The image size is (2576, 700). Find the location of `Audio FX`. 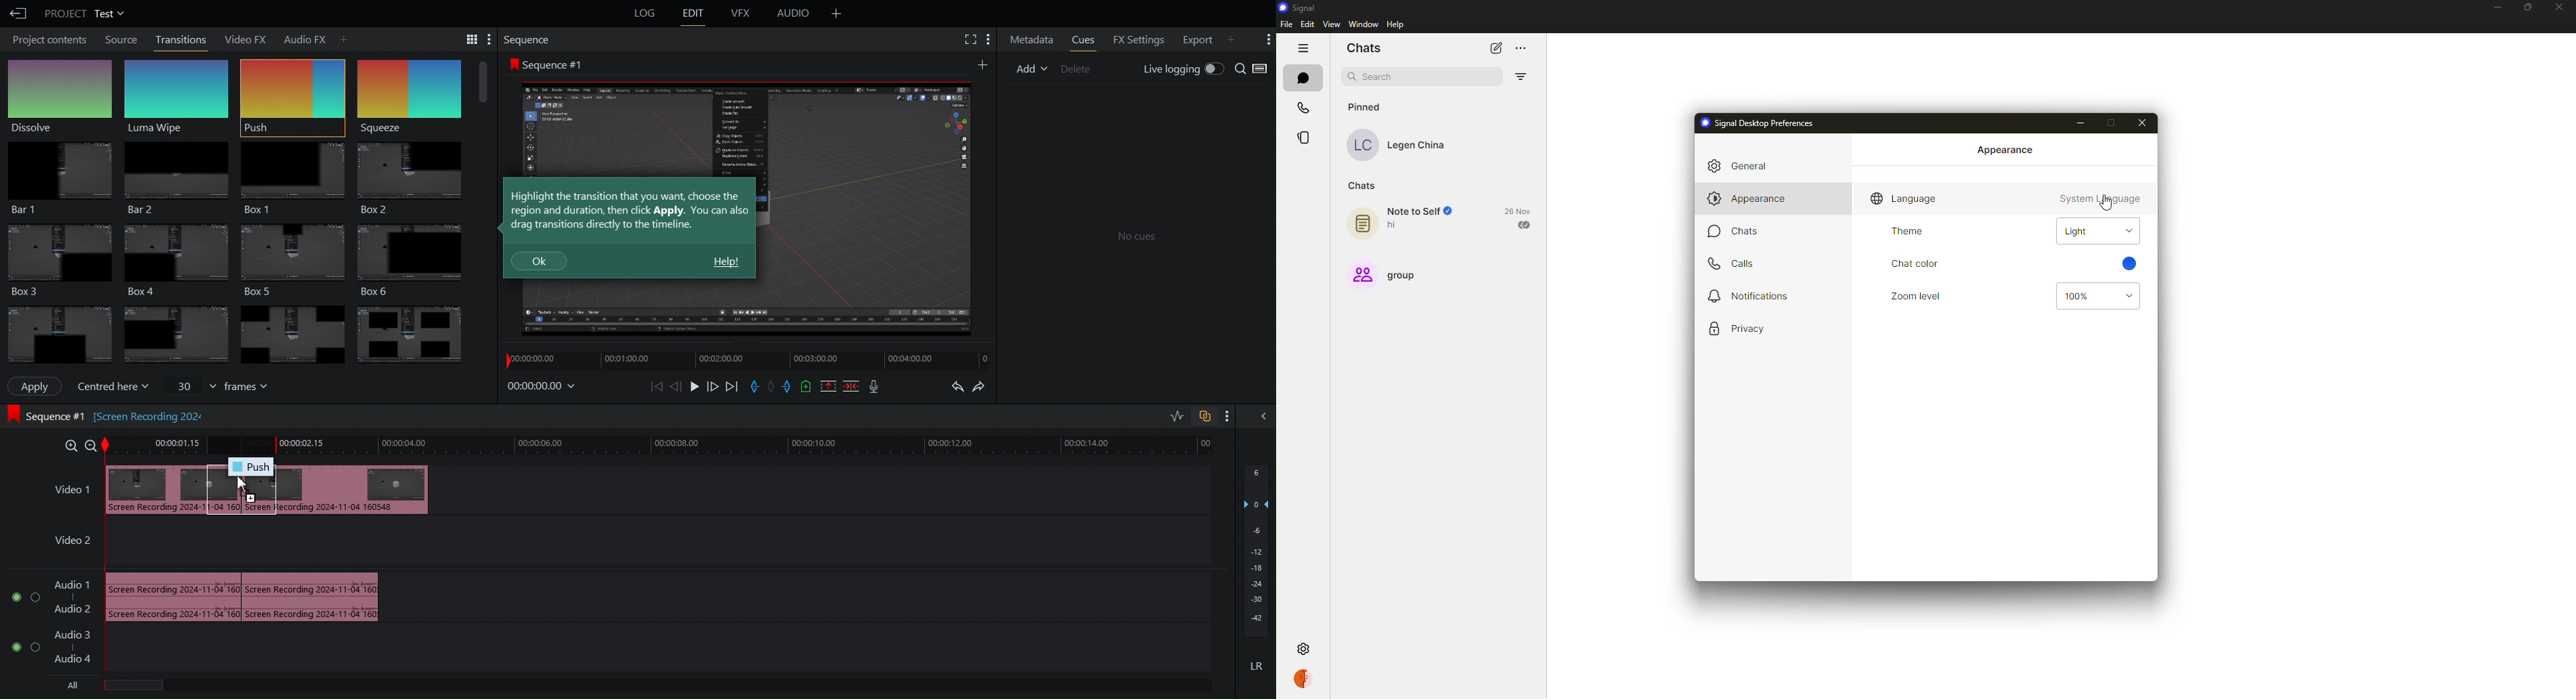

Audio FX is located at coordinates (301, 37).